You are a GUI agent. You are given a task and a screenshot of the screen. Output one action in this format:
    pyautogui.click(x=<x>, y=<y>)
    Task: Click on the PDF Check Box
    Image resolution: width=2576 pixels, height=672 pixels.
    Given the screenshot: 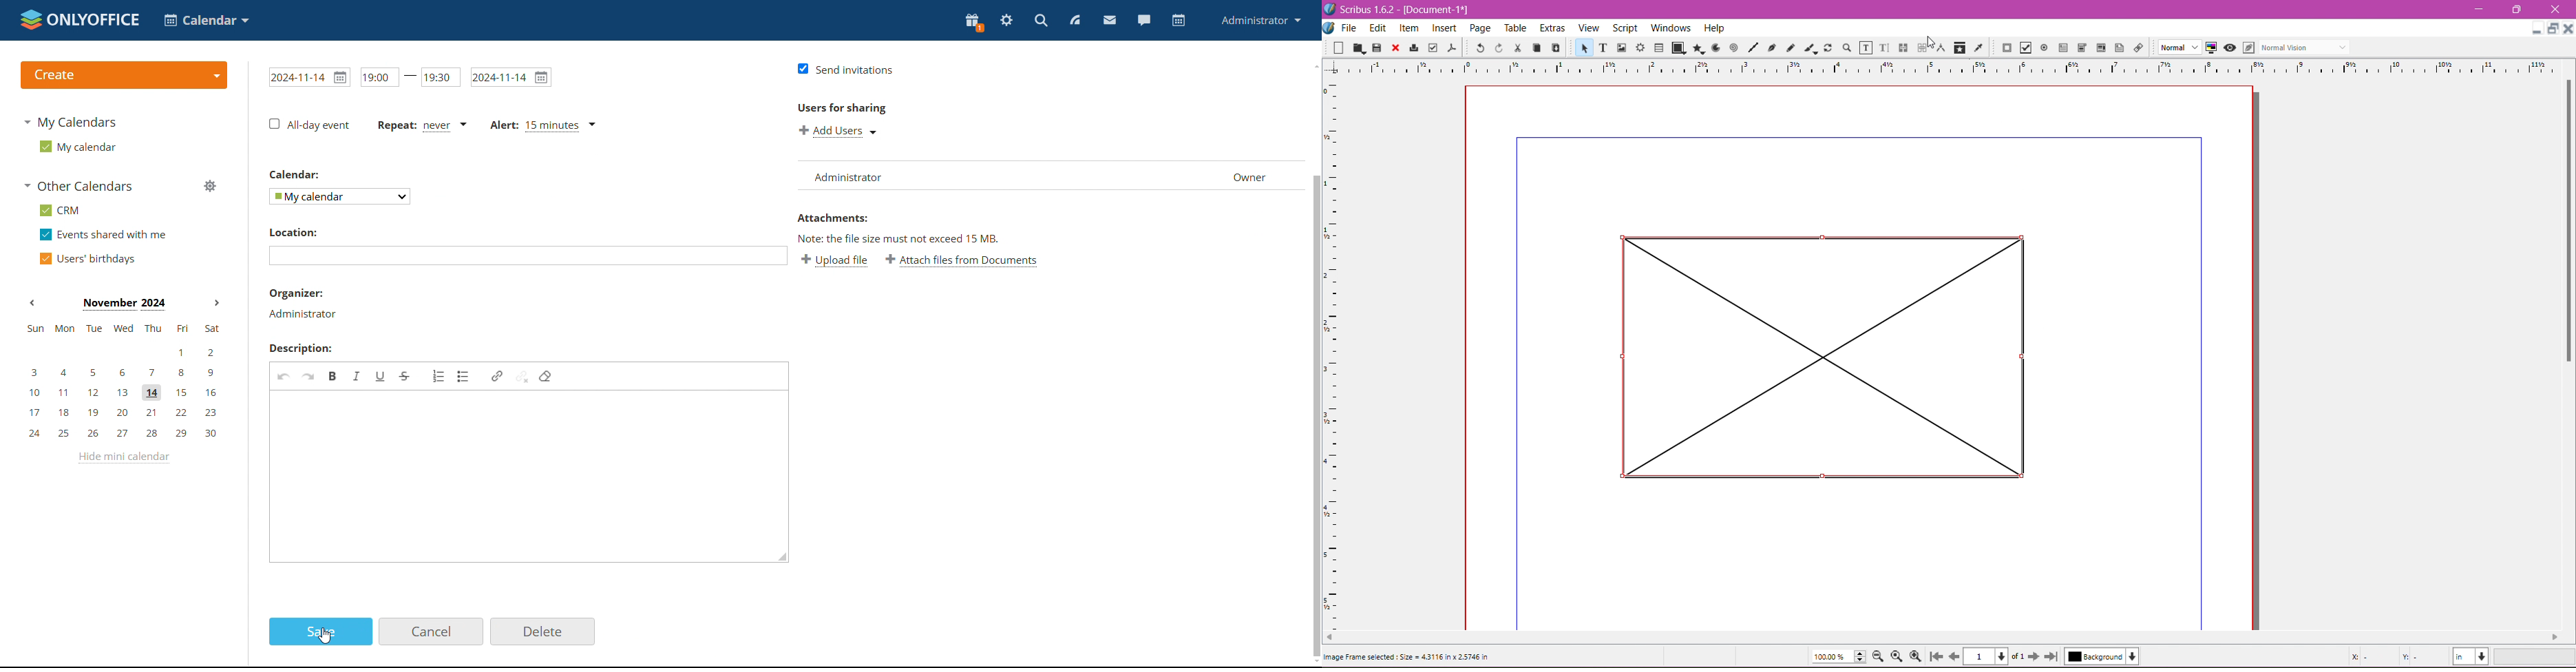 What is the action you would take?
    pyautogui.click(x=2025, y=48)
    